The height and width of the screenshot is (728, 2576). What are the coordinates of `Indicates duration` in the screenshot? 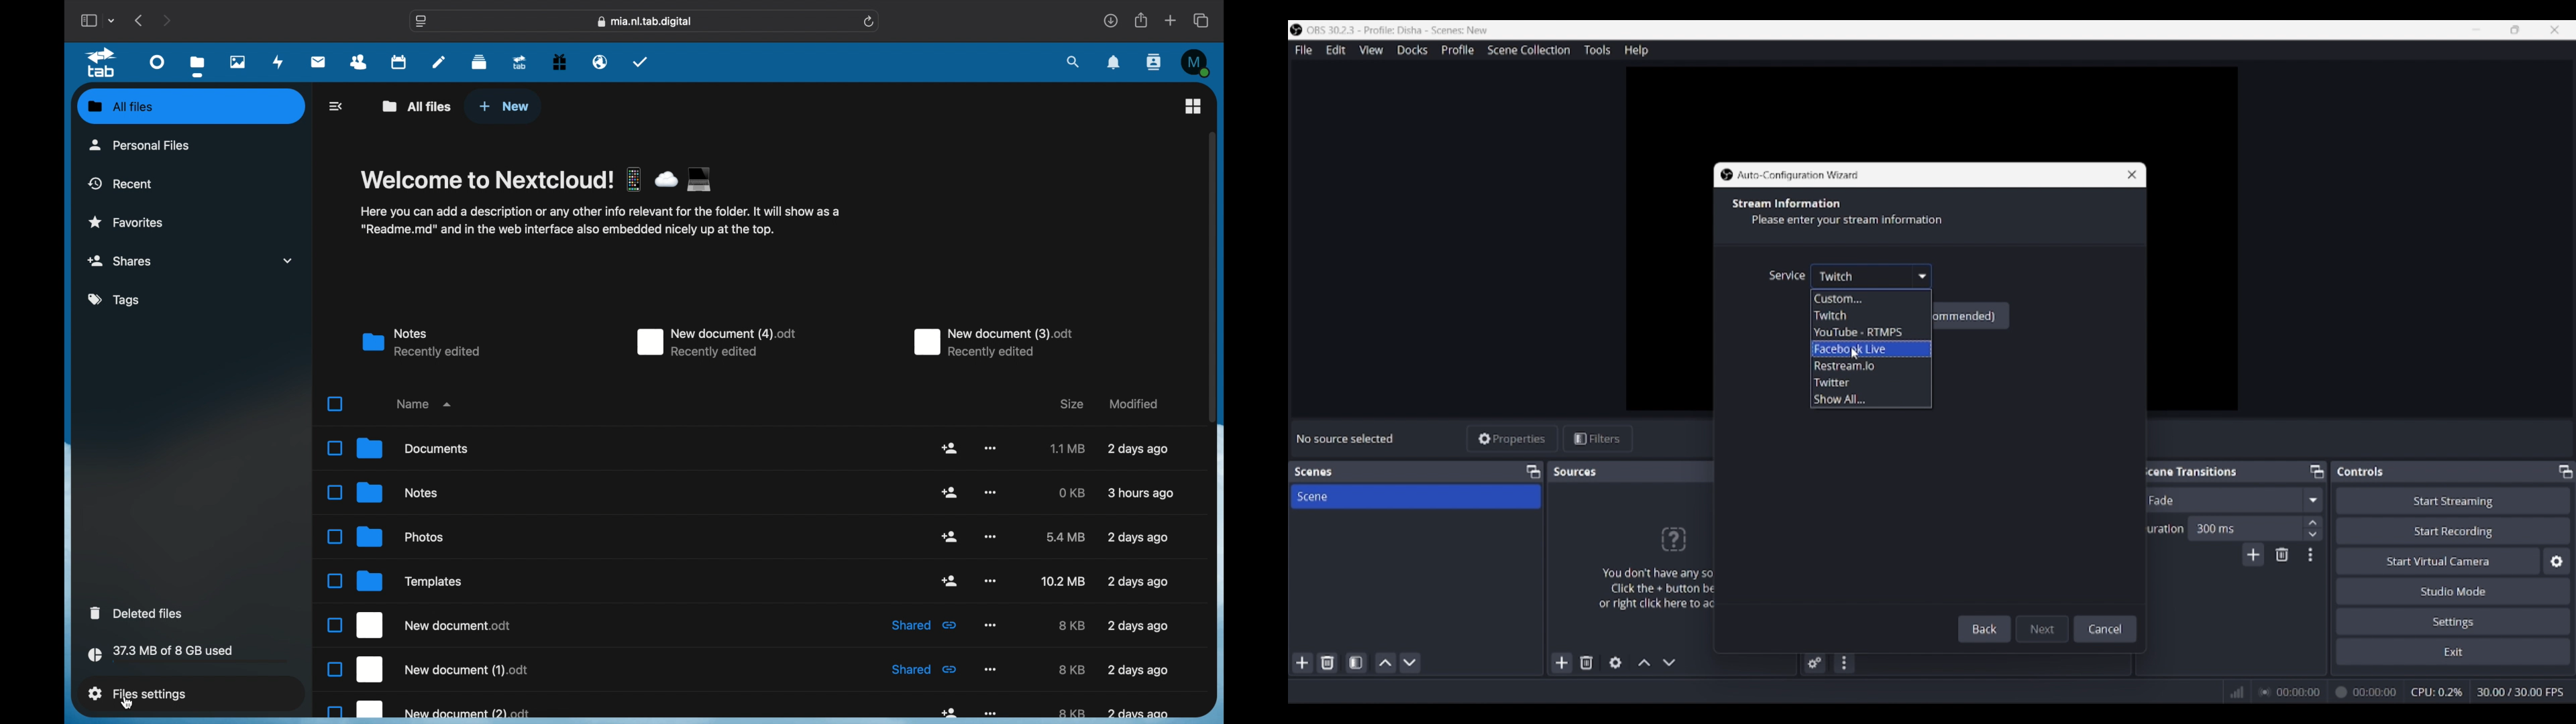 It's located at (2161, 528).